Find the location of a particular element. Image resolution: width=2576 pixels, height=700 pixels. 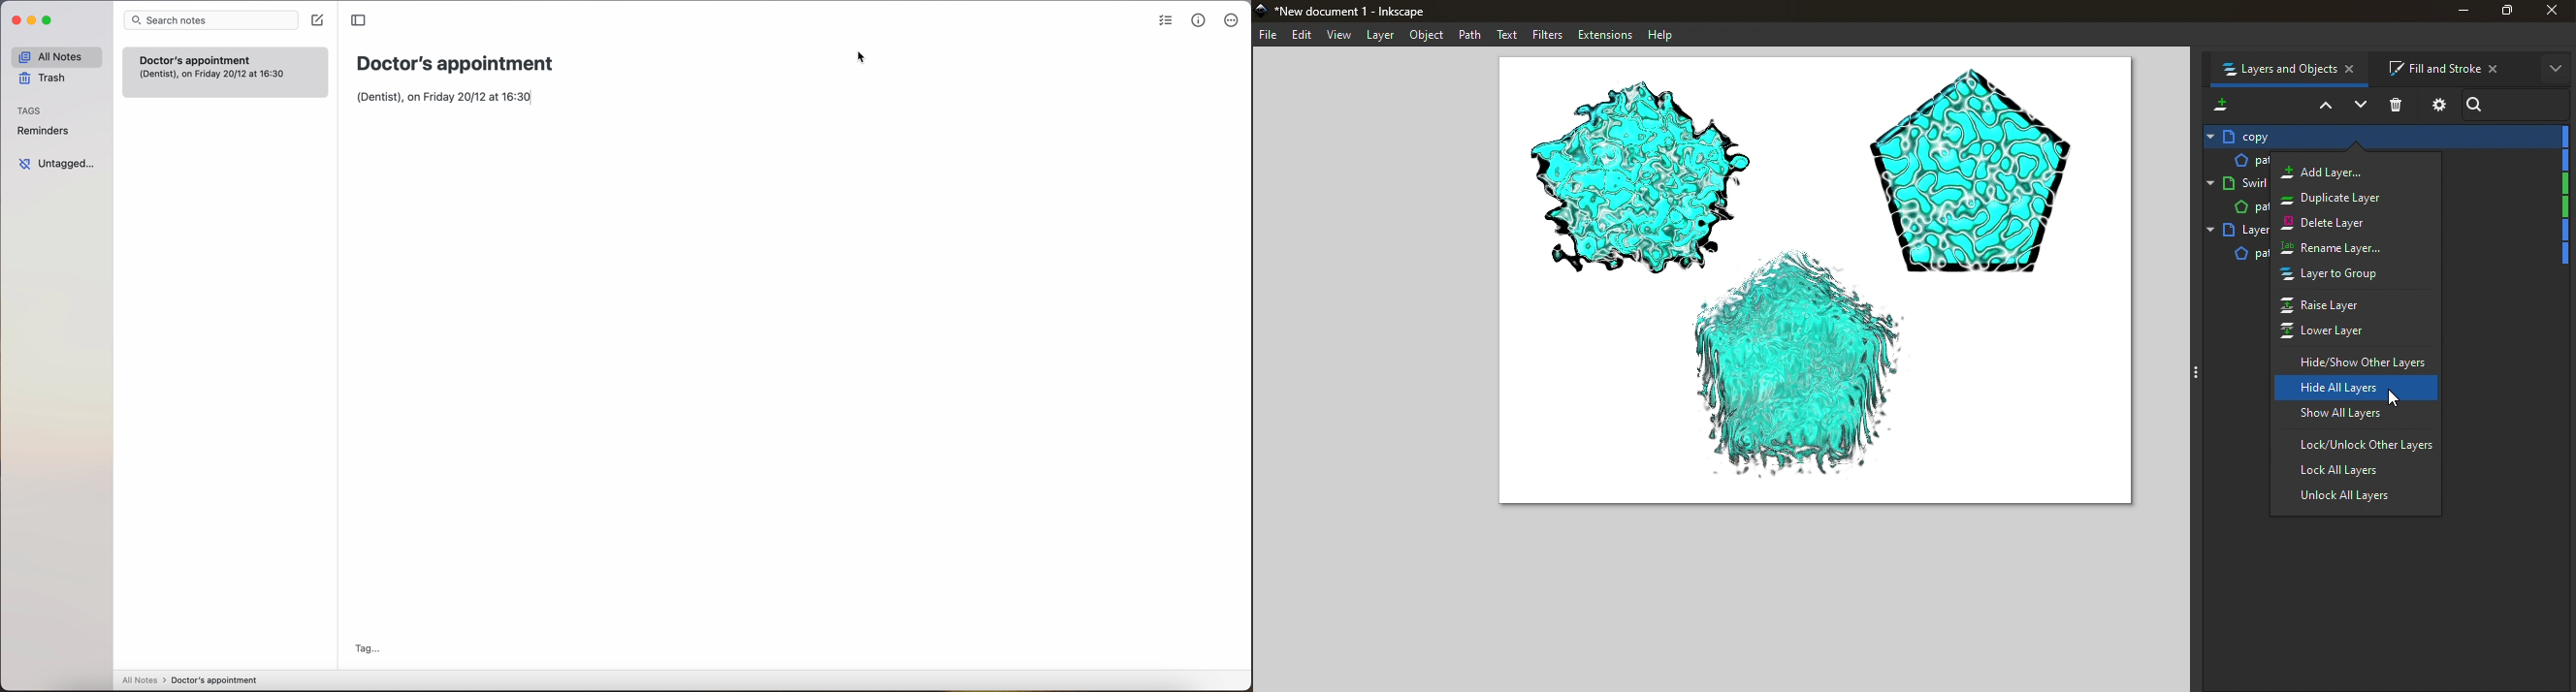

Extensions is located at coordinates (1603, 34).